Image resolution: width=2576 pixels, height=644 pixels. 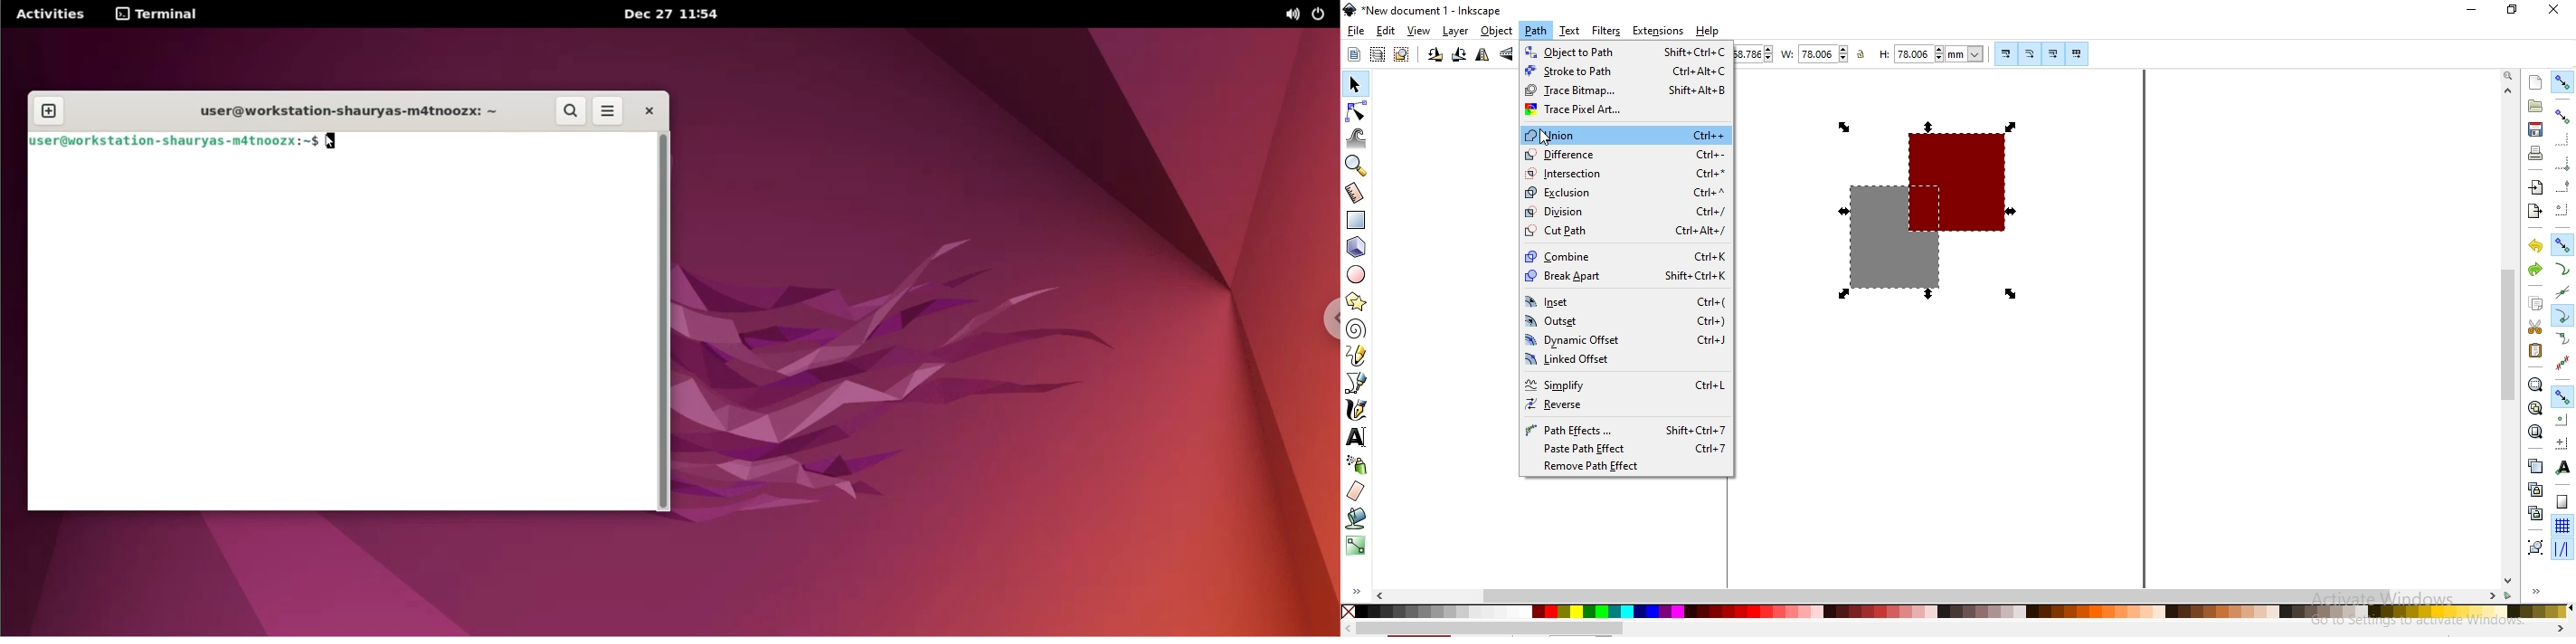 What do you see at coordinates (2533, 465) in the screenshot?
I see `create duplicate` at bounding box center [2533, 465].